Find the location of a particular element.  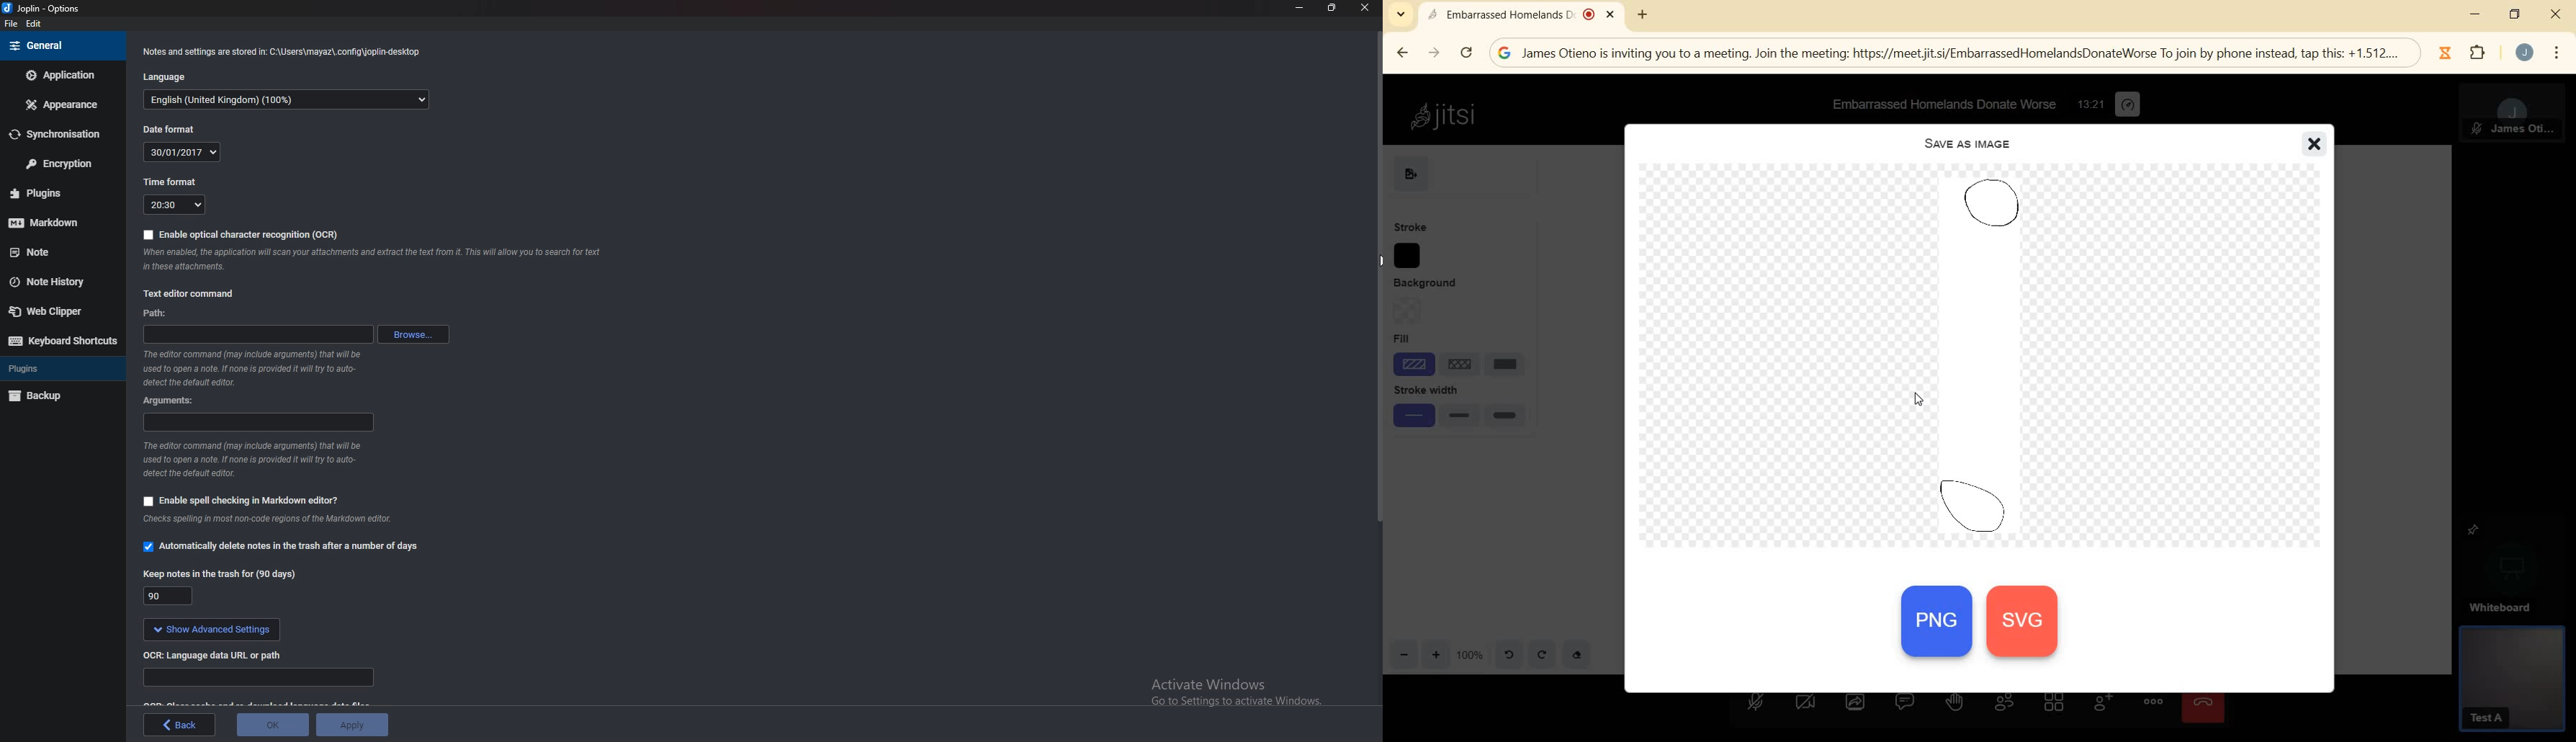

Language data is located at coordinates (247, 675).